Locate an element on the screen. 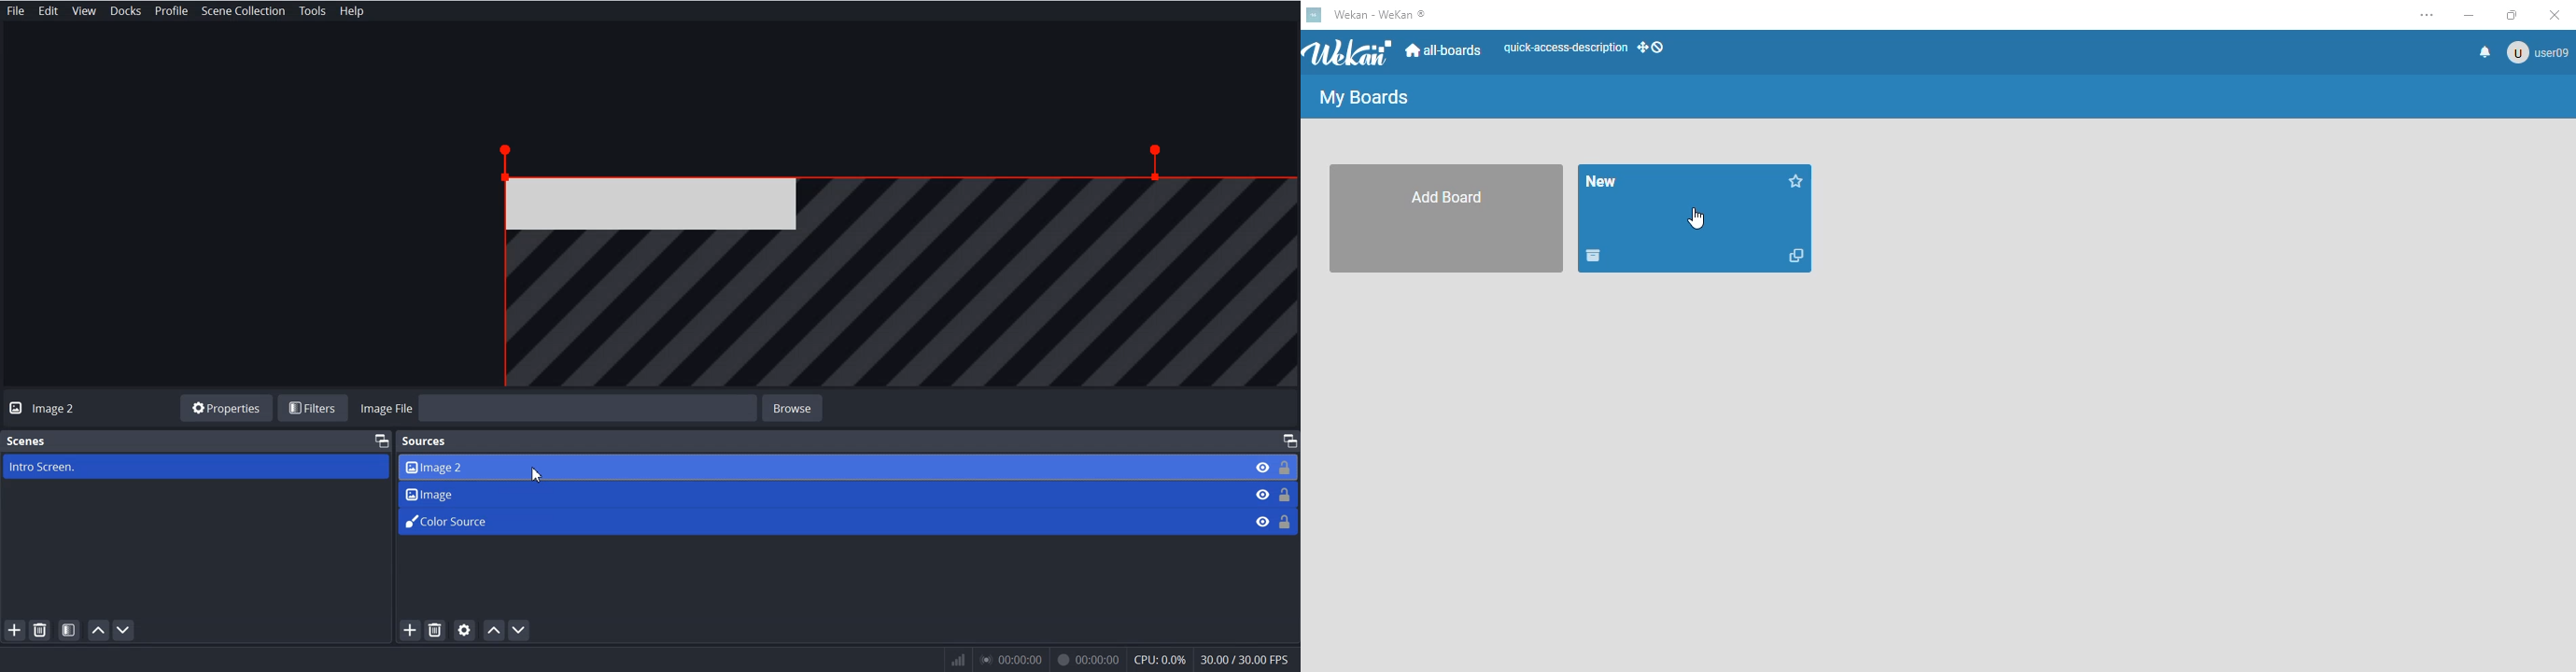 The image size is (2576, 672). all-boards is located at coordinates (1445, 50).